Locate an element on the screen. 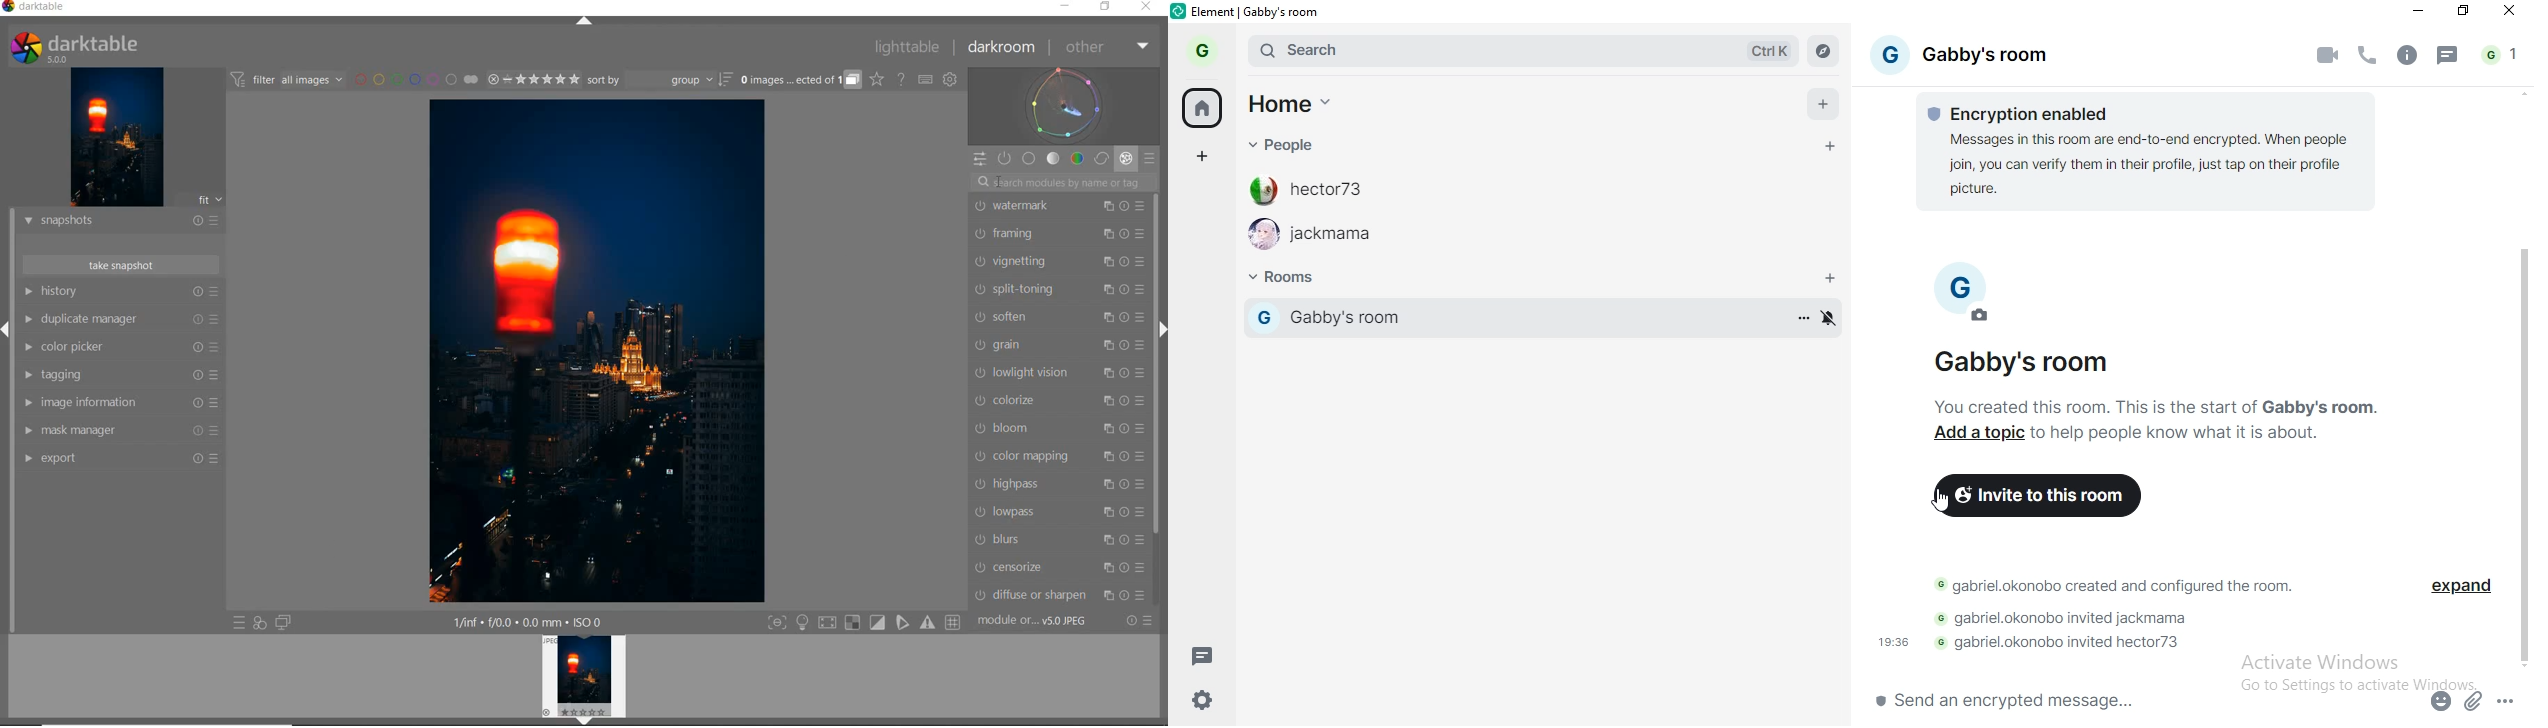 The height and width of the screenshot is (728, 2548). expand is located at coordinates (2460, 586).